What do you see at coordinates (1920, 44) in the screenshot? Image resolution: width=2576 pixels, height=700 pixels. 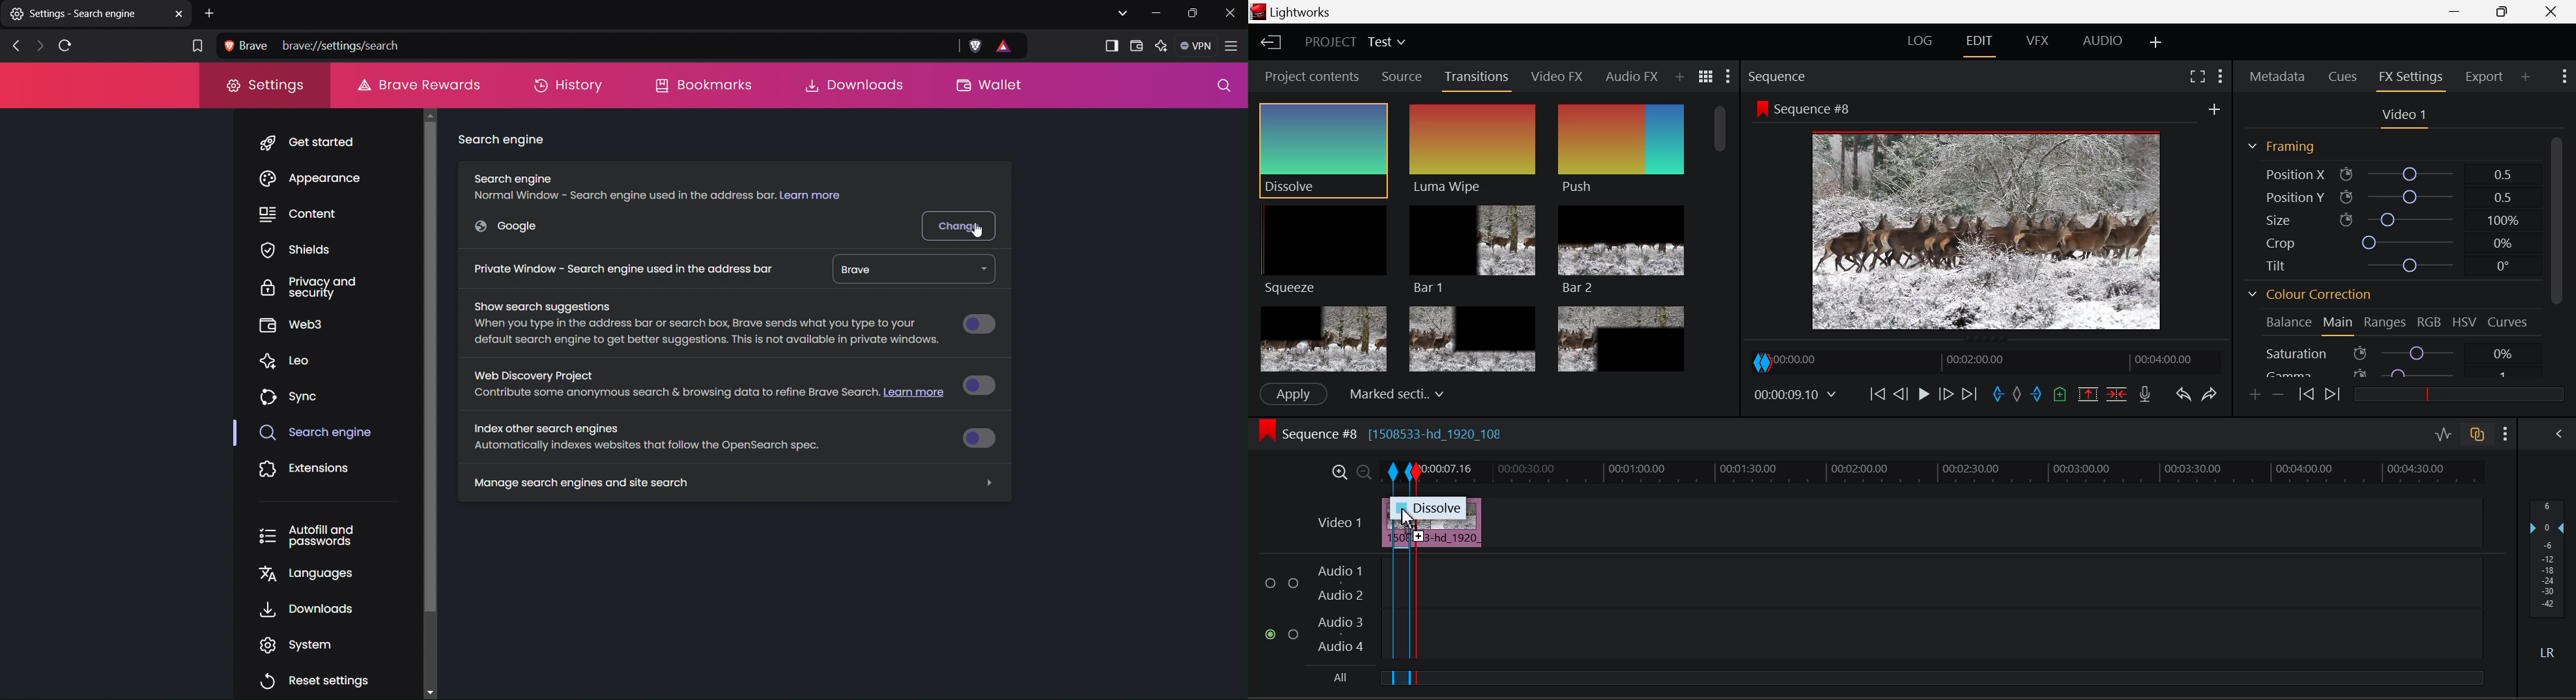 I see `LOG Layout` at bounding box center [1920, 44].